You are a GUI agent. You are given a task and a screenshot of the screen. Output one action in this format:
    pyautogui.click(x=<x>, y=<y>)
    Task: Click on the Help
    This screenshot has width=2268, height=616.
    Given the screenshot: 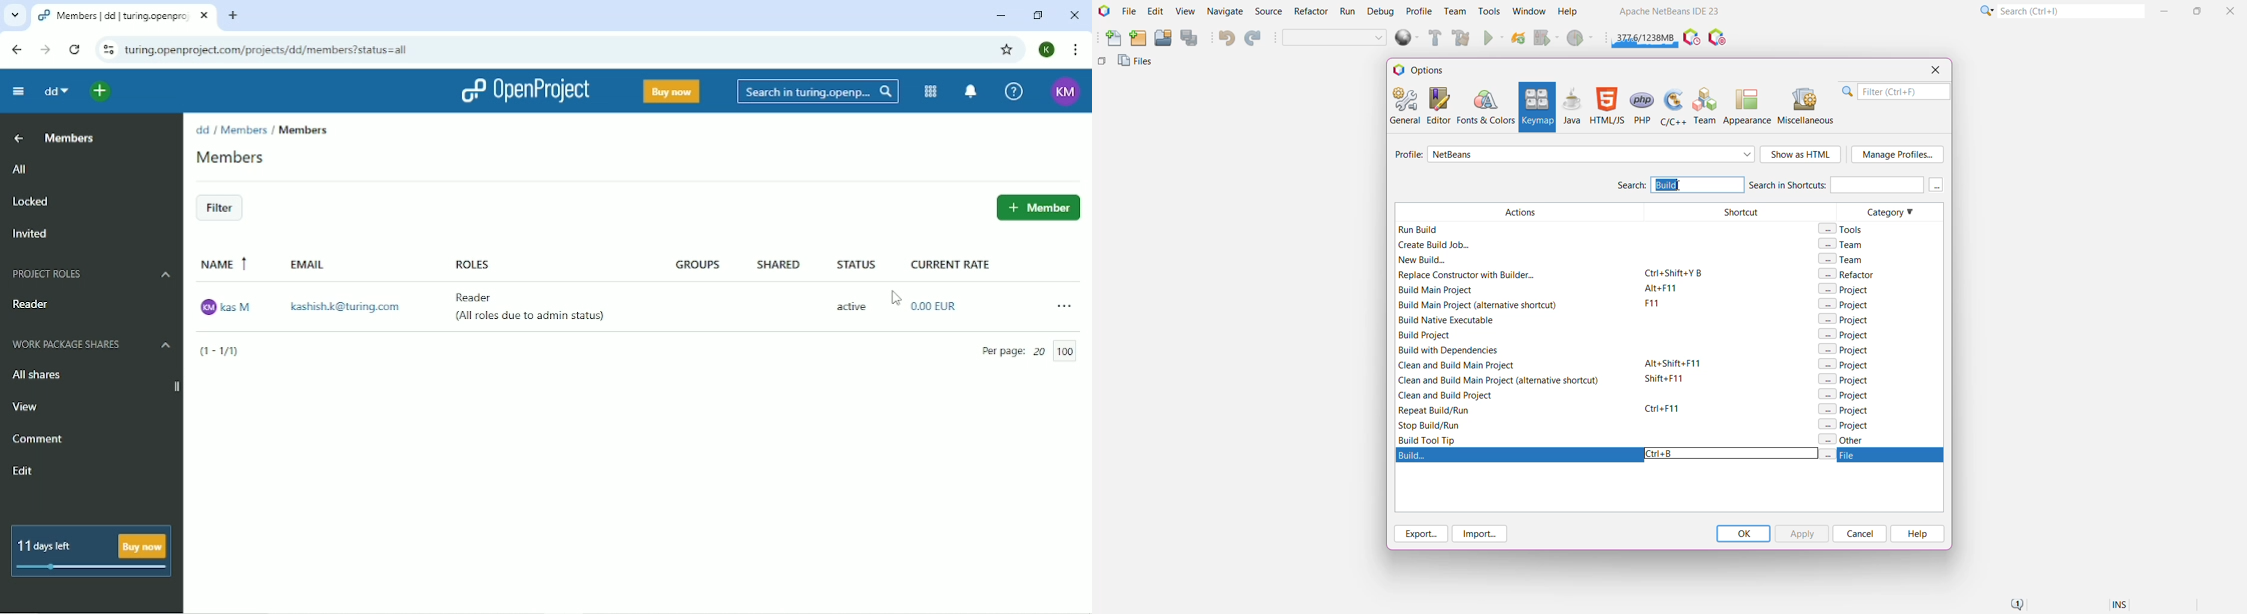 What is the action you would take?
    pyautogui.click(x=1574, y=13)
    